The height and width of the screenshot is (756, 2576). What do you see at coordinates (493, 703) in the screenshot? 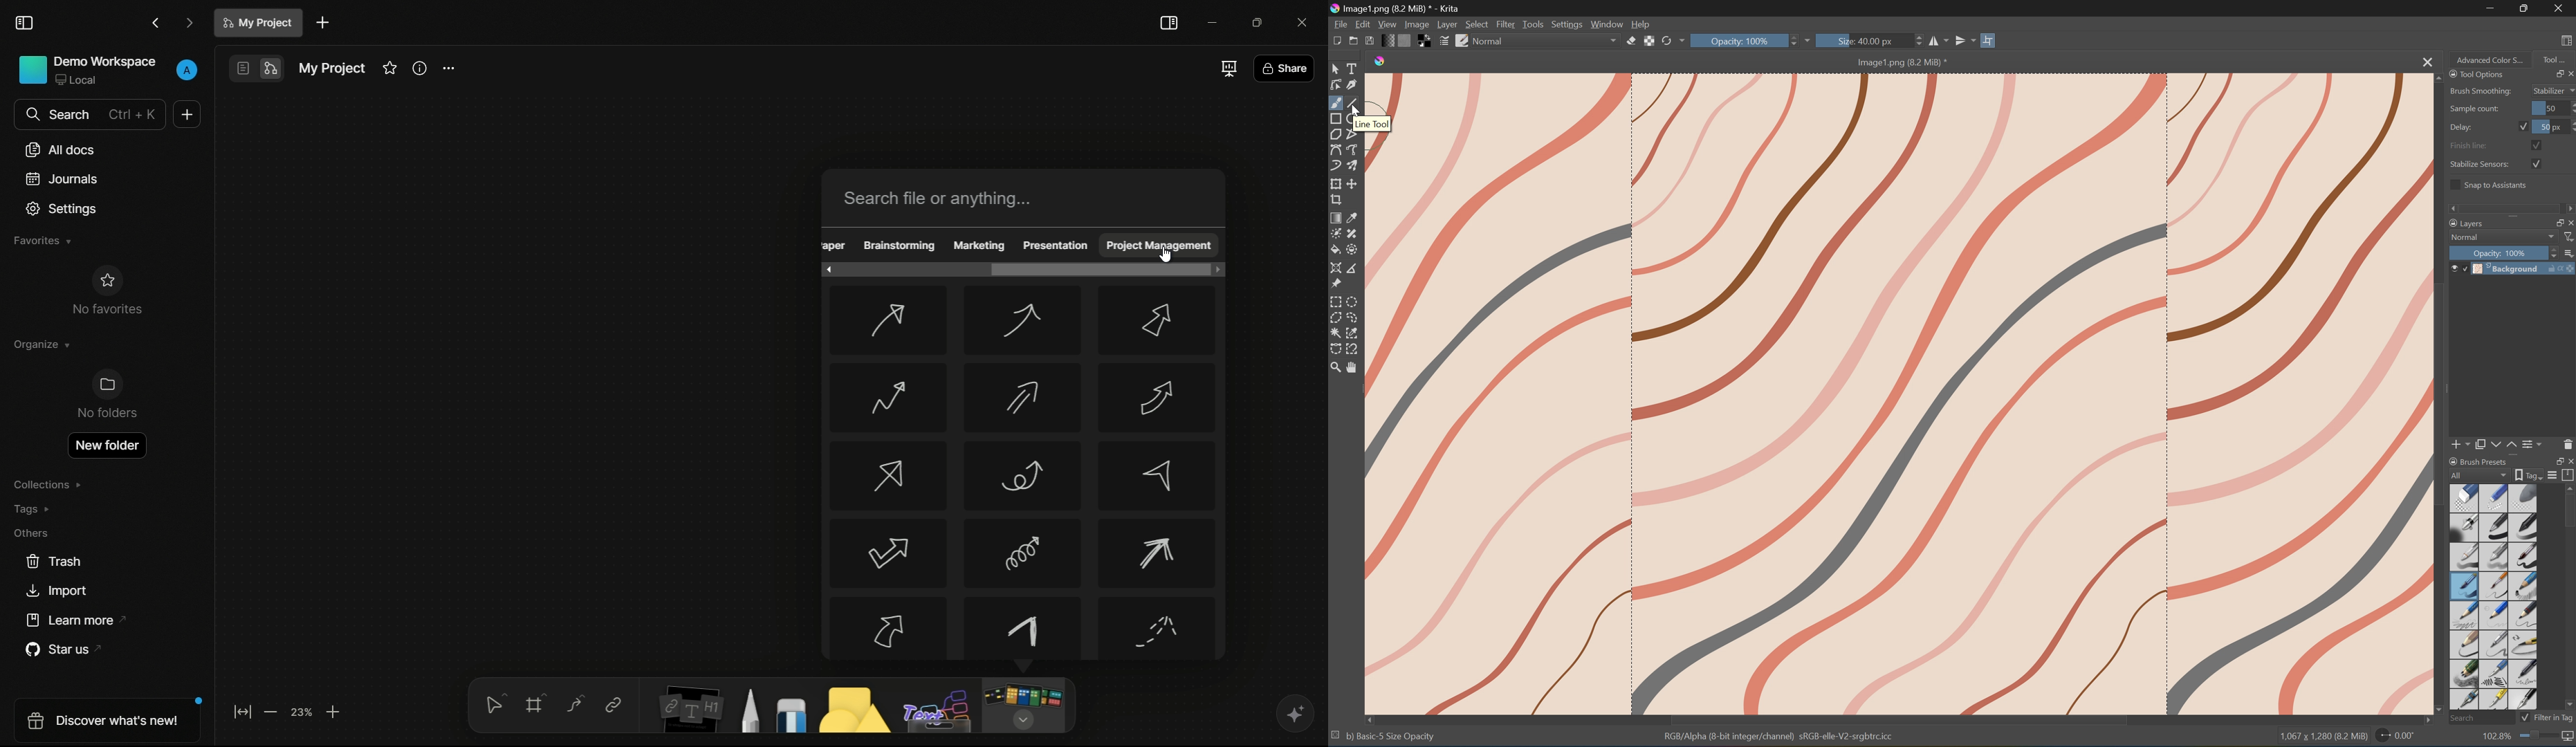
I see `select` at bounding box center [493, 703].